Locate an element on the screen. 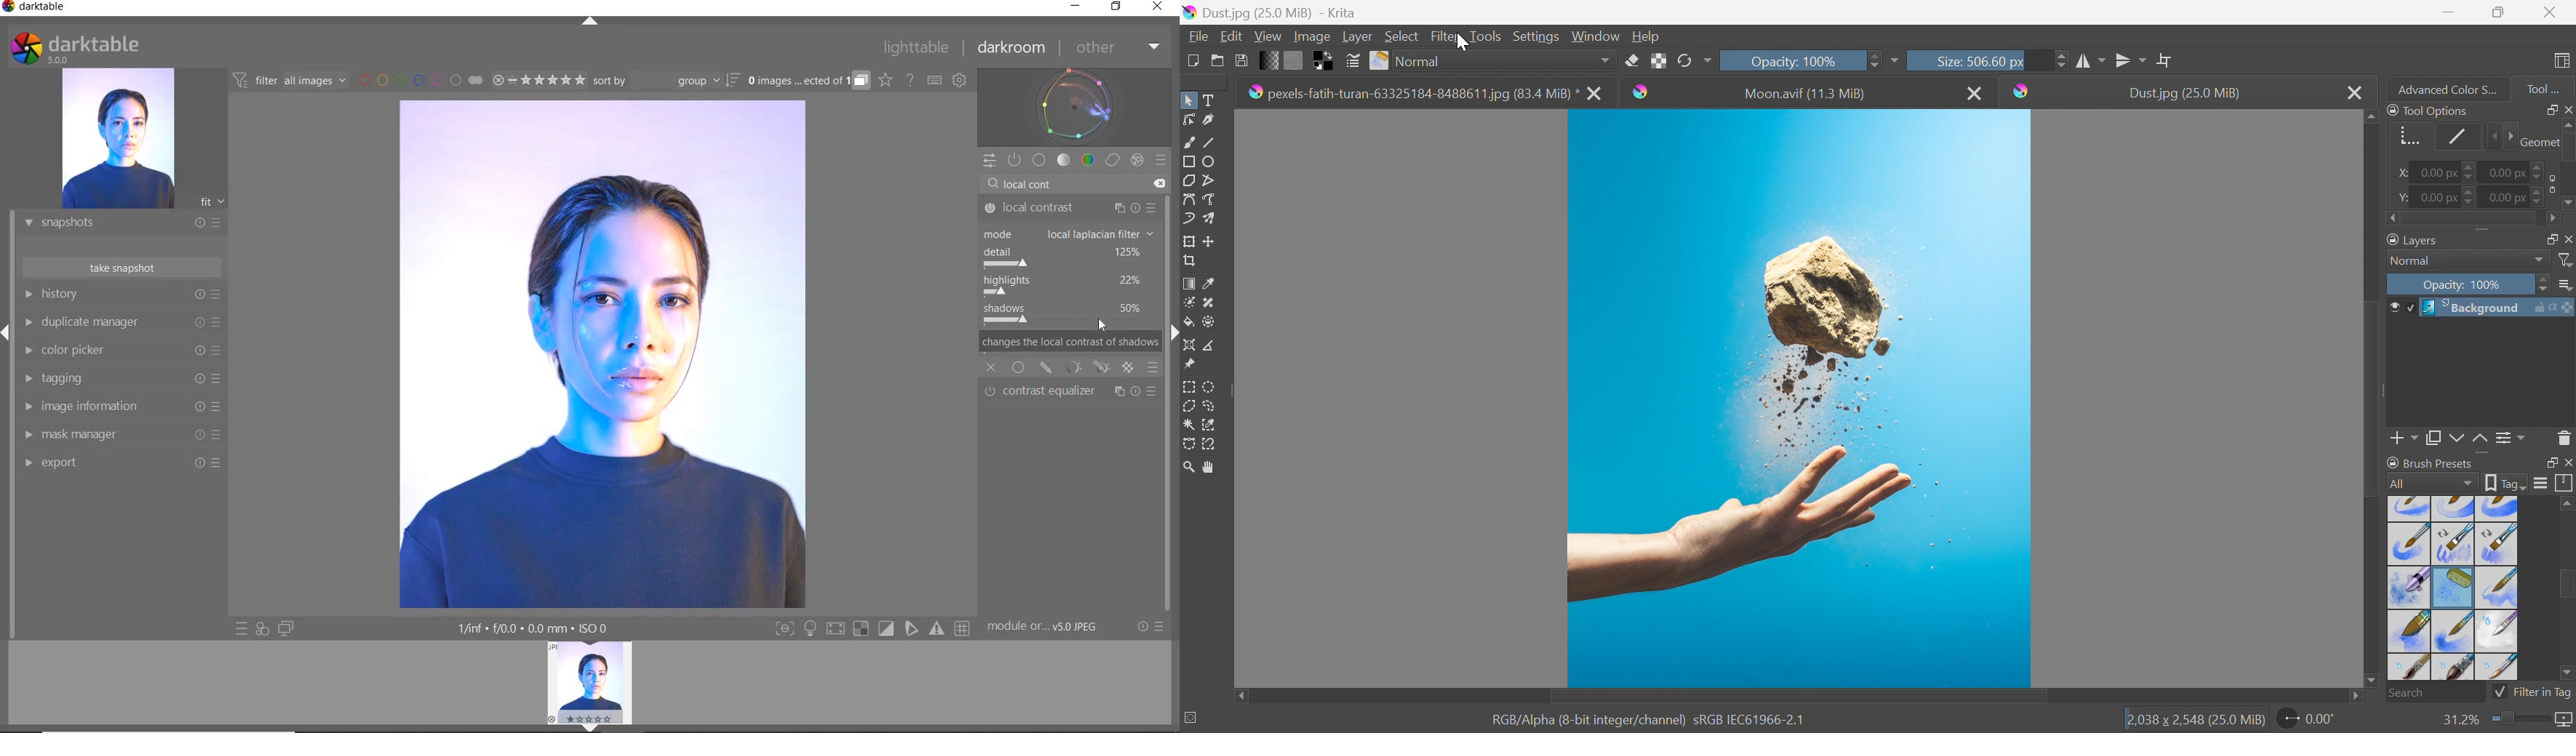 This screenshot has height=756, width=2576. MASK OPTION is located at coordinates (1046, 367).